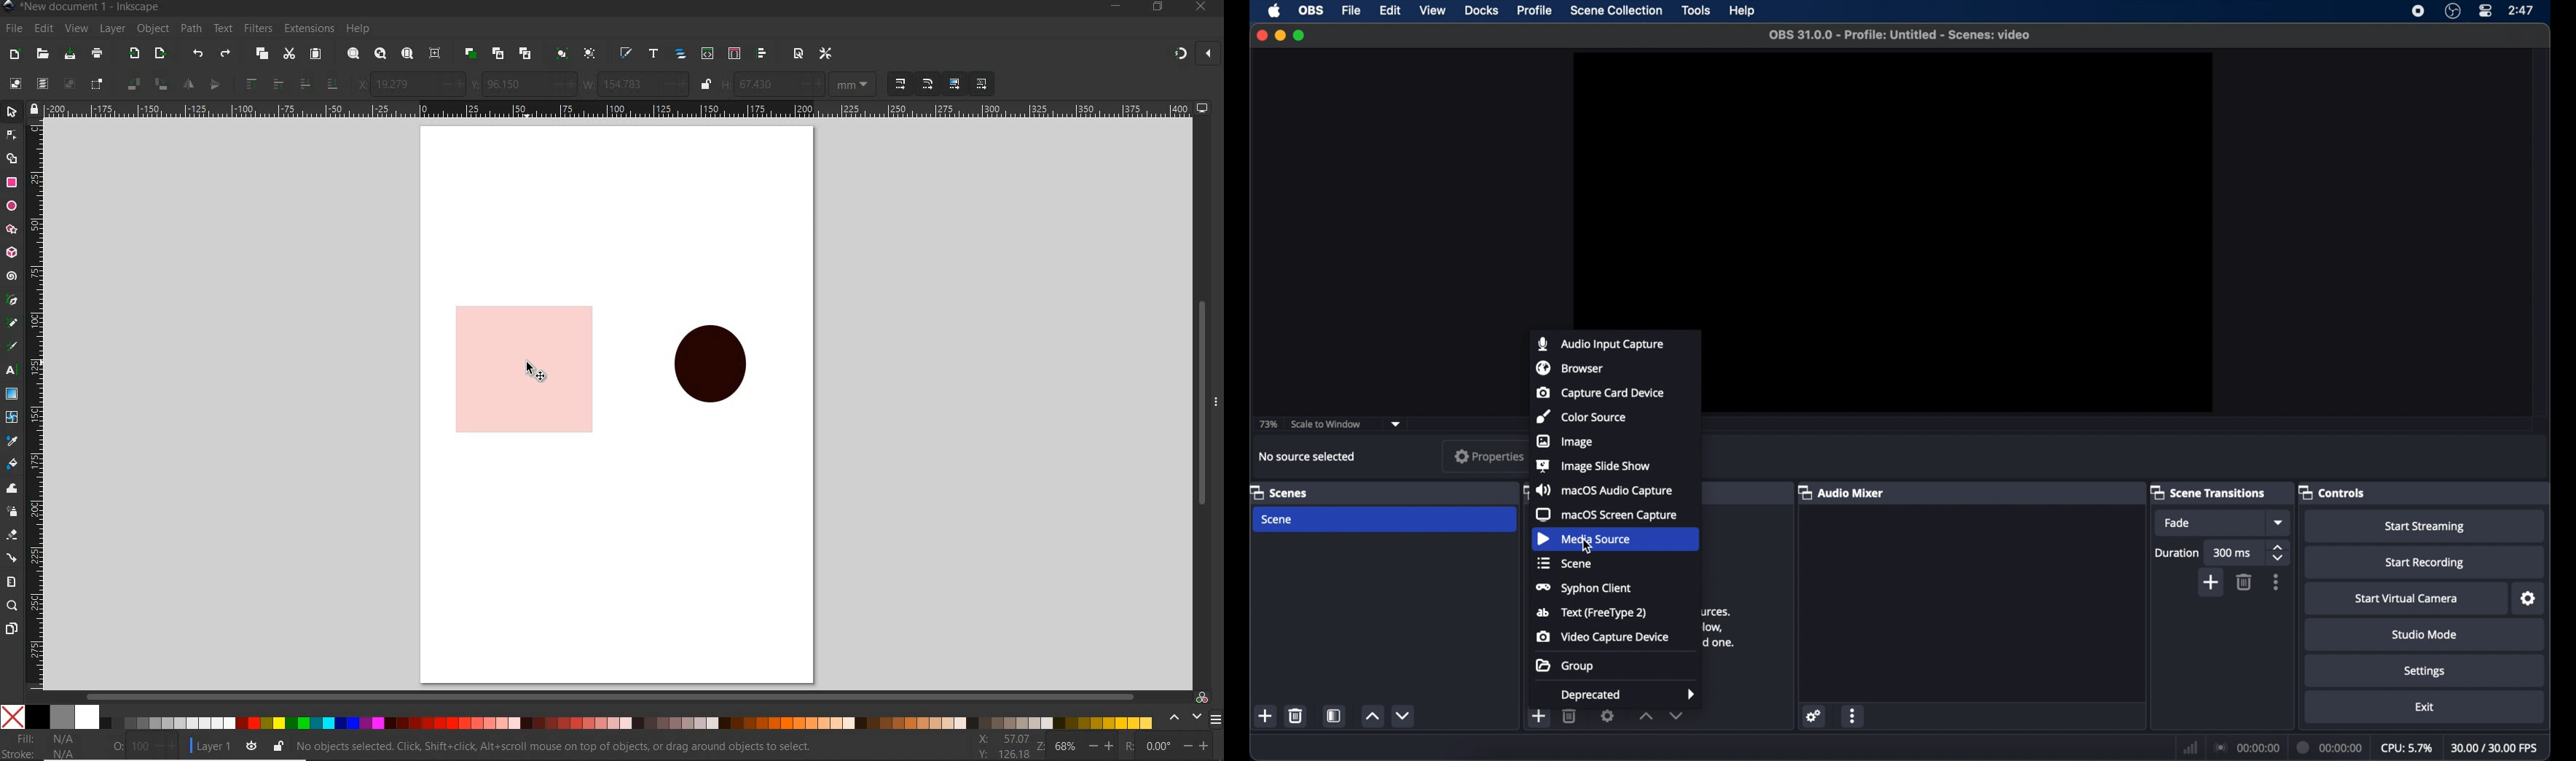 Image resolution: width=2576 pixels, height=784 pixels. What do you see at coordinates (1900, 35) in the screenshot?
I see `file name` at bounding box center [1900, 35].